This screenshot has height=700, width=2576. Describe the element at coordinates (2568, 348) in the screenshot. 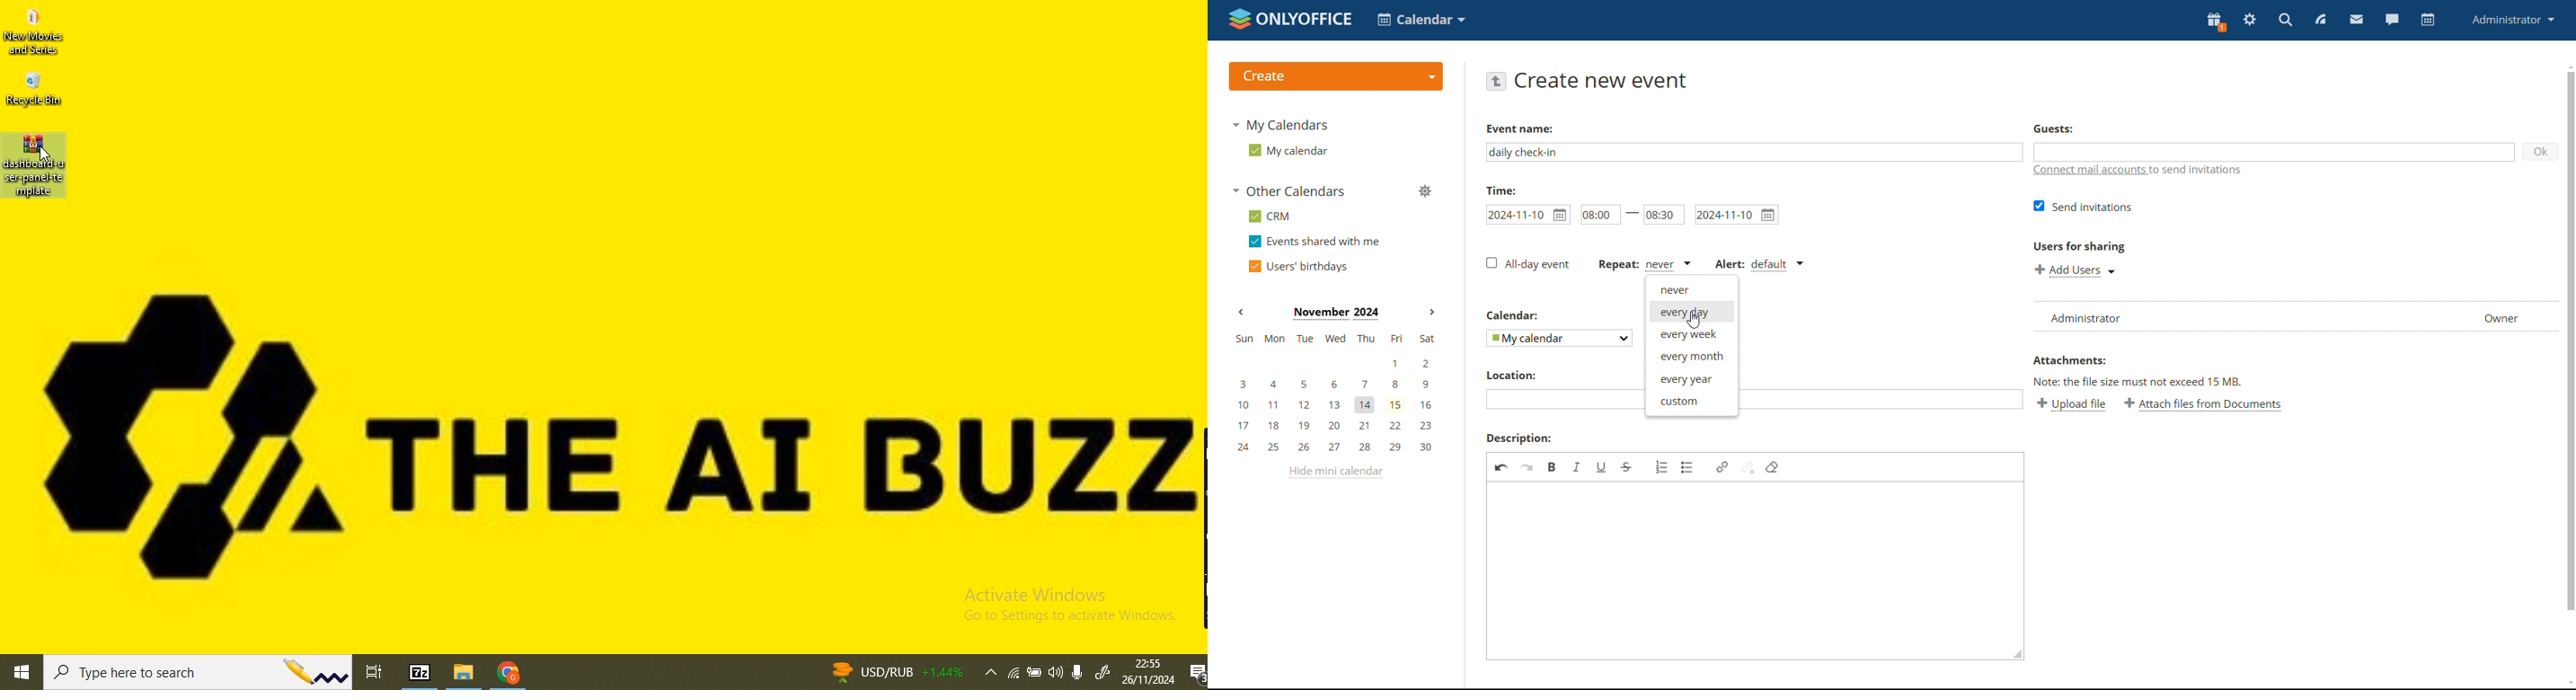

I see `scrollbar` at that location.